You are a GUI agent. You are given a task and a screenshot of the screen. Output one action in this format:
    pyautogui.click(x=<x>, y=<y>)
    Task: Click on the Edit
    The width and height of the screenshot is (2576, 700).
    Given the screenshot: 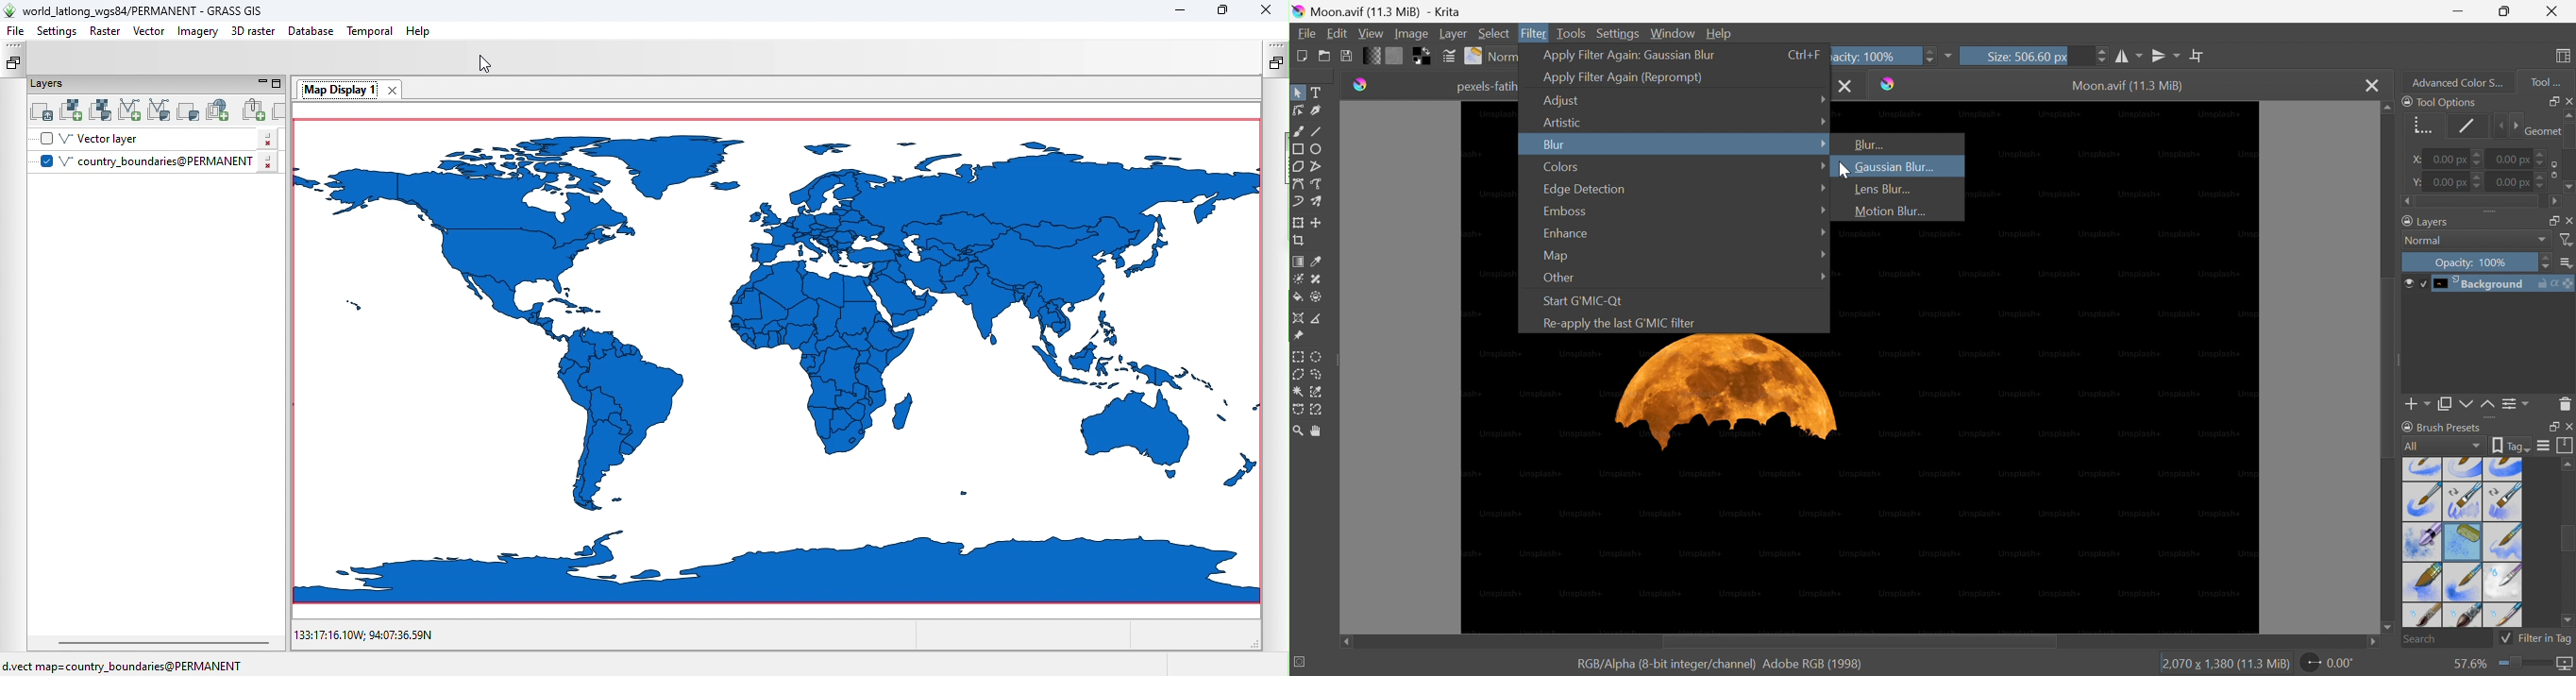 What is the action you would take?
    pyautogui.click(x=1338, y=33)
    